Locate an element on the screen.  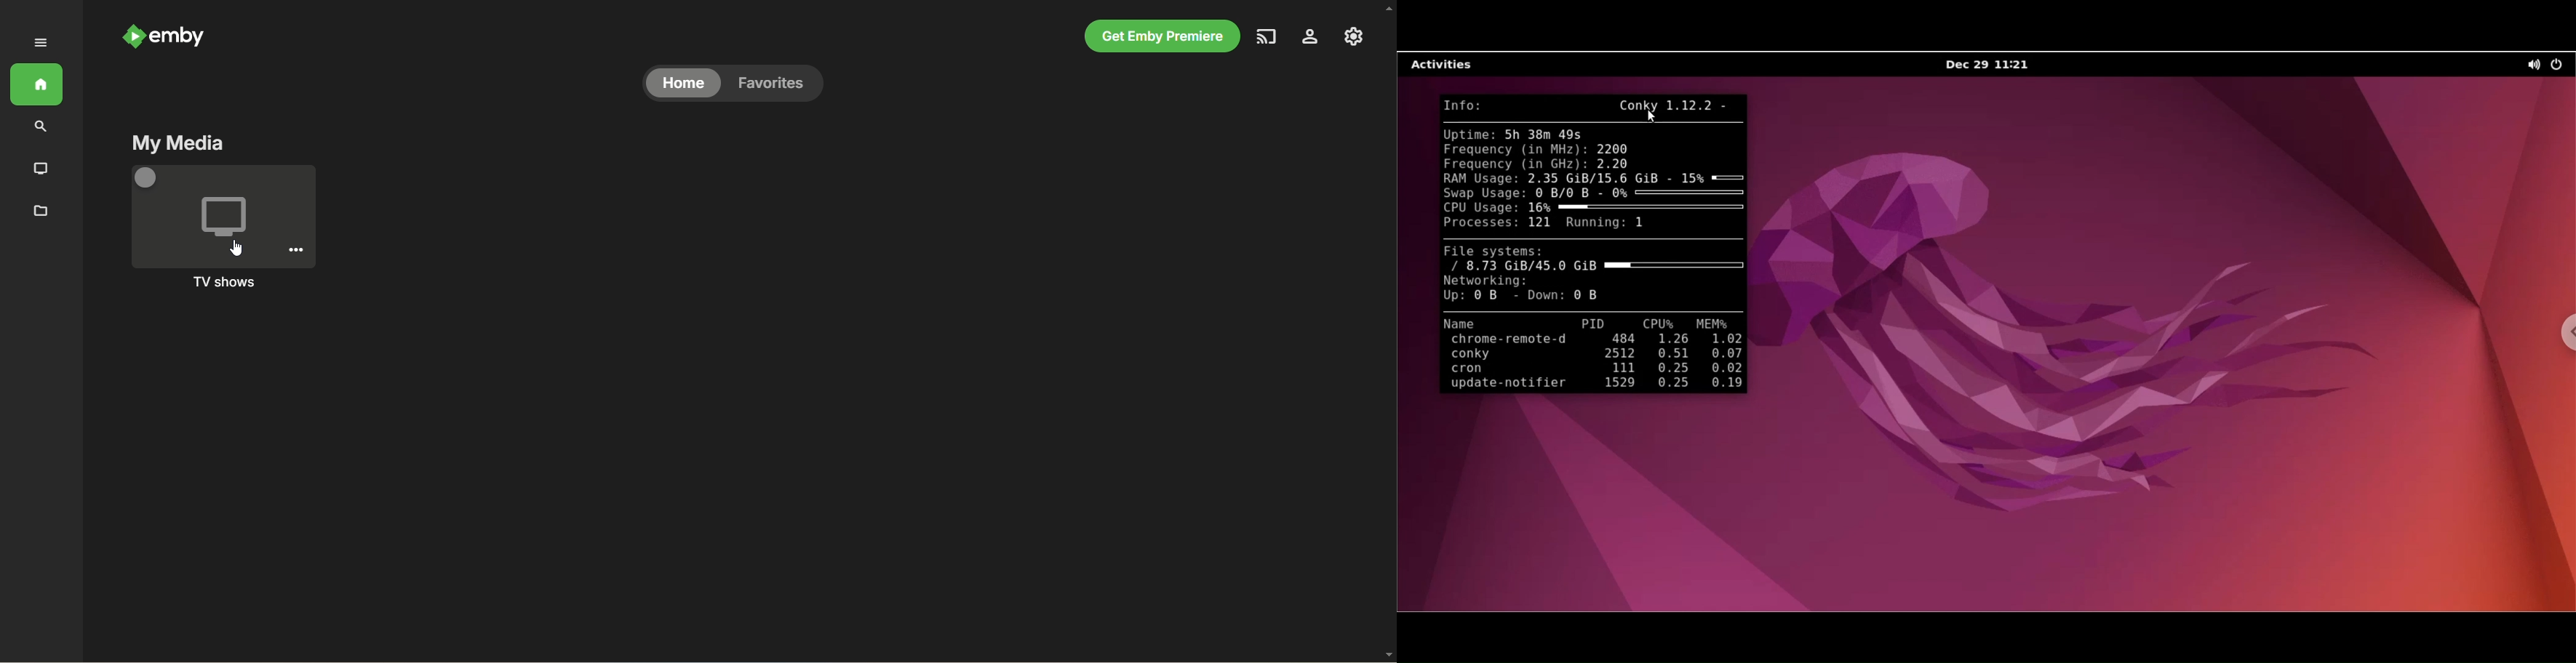
play on another device is located at coordinates (1268, 36).